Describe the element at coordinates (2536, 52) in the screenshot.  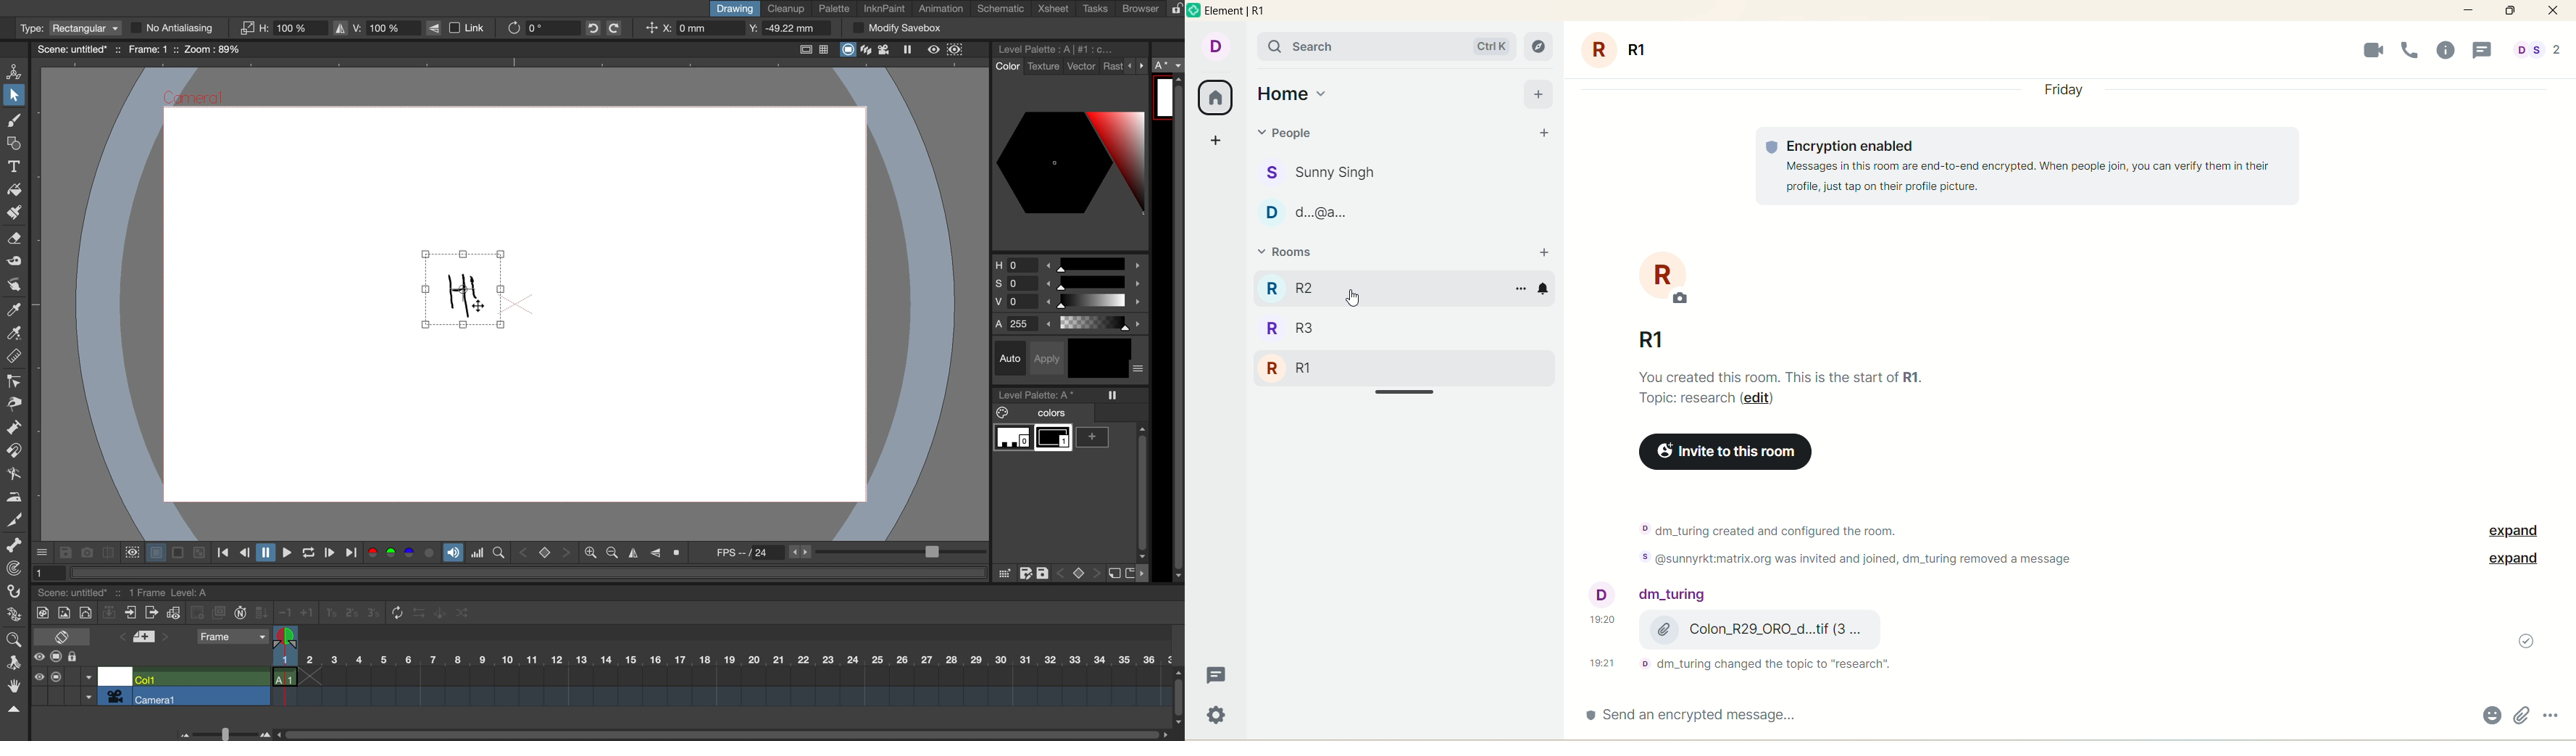
I see `people` at that location.